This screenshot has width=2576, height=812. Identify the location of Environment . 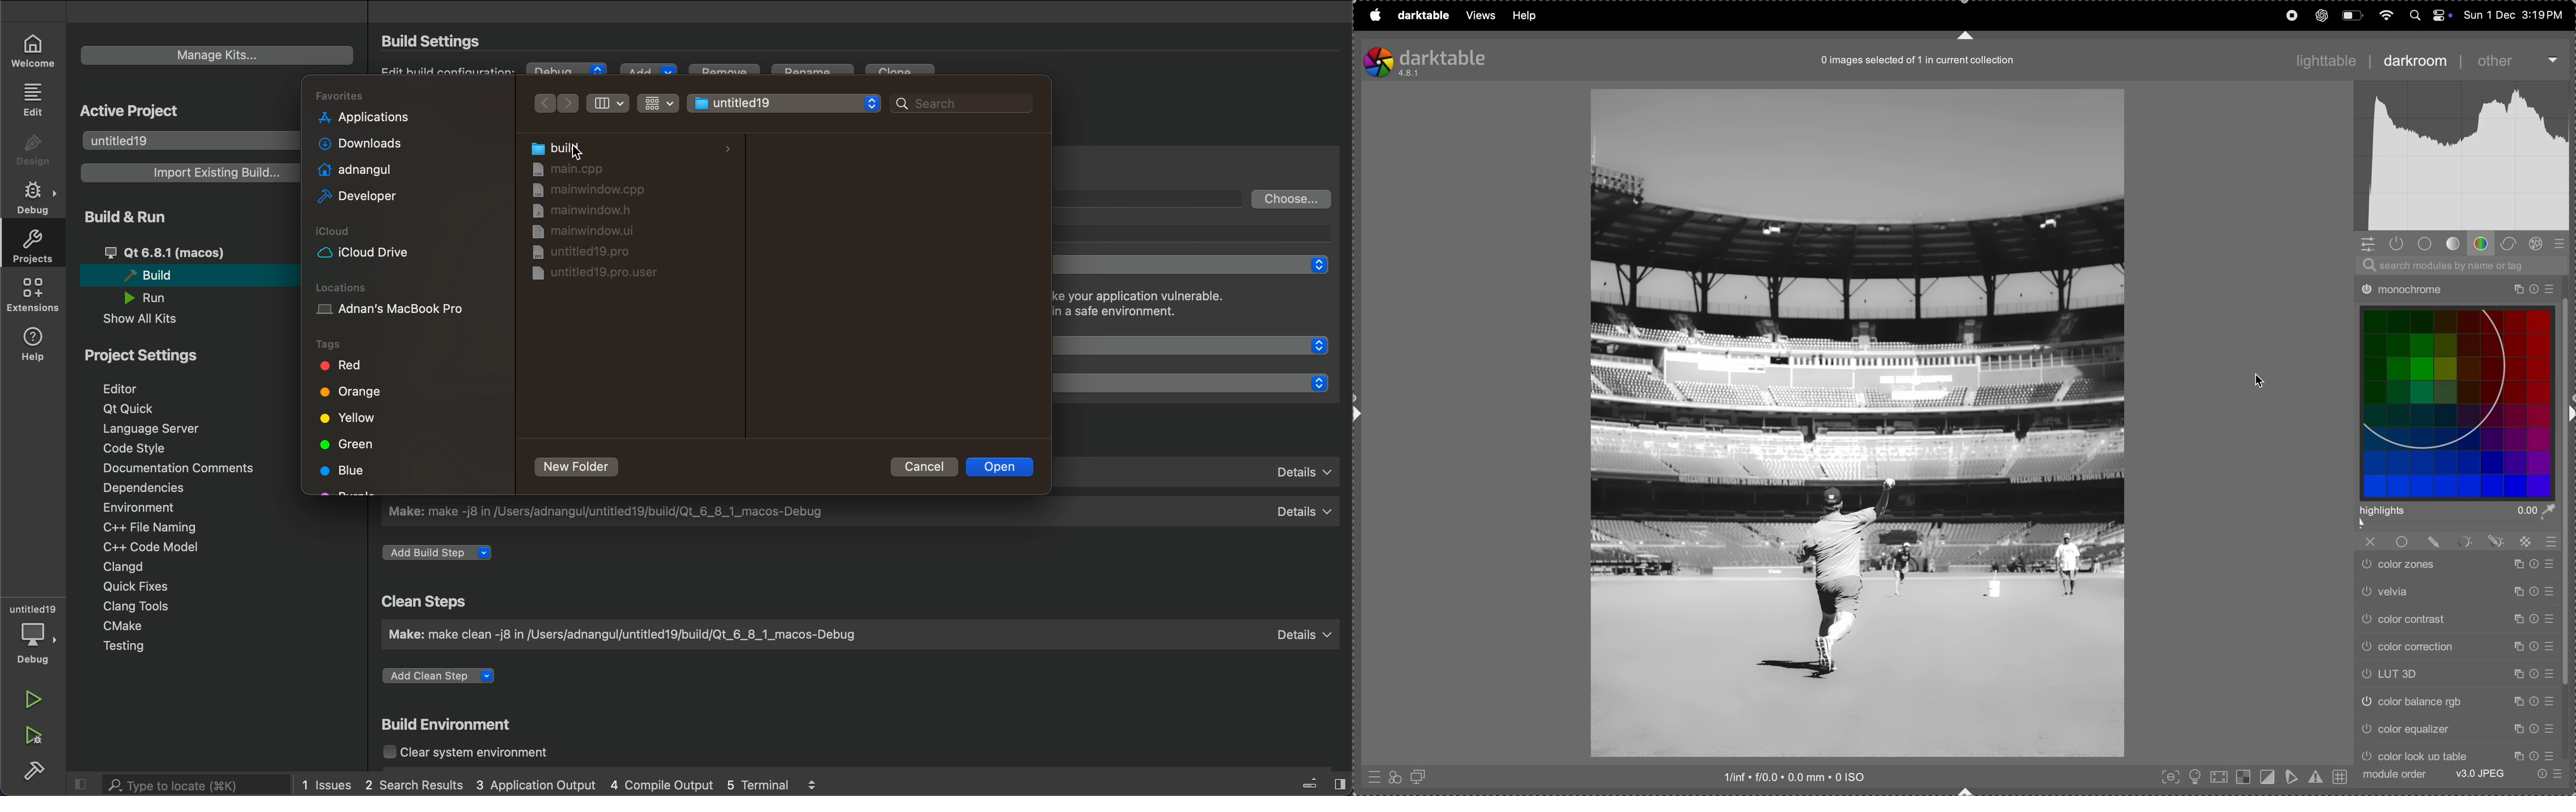
(153, 507).